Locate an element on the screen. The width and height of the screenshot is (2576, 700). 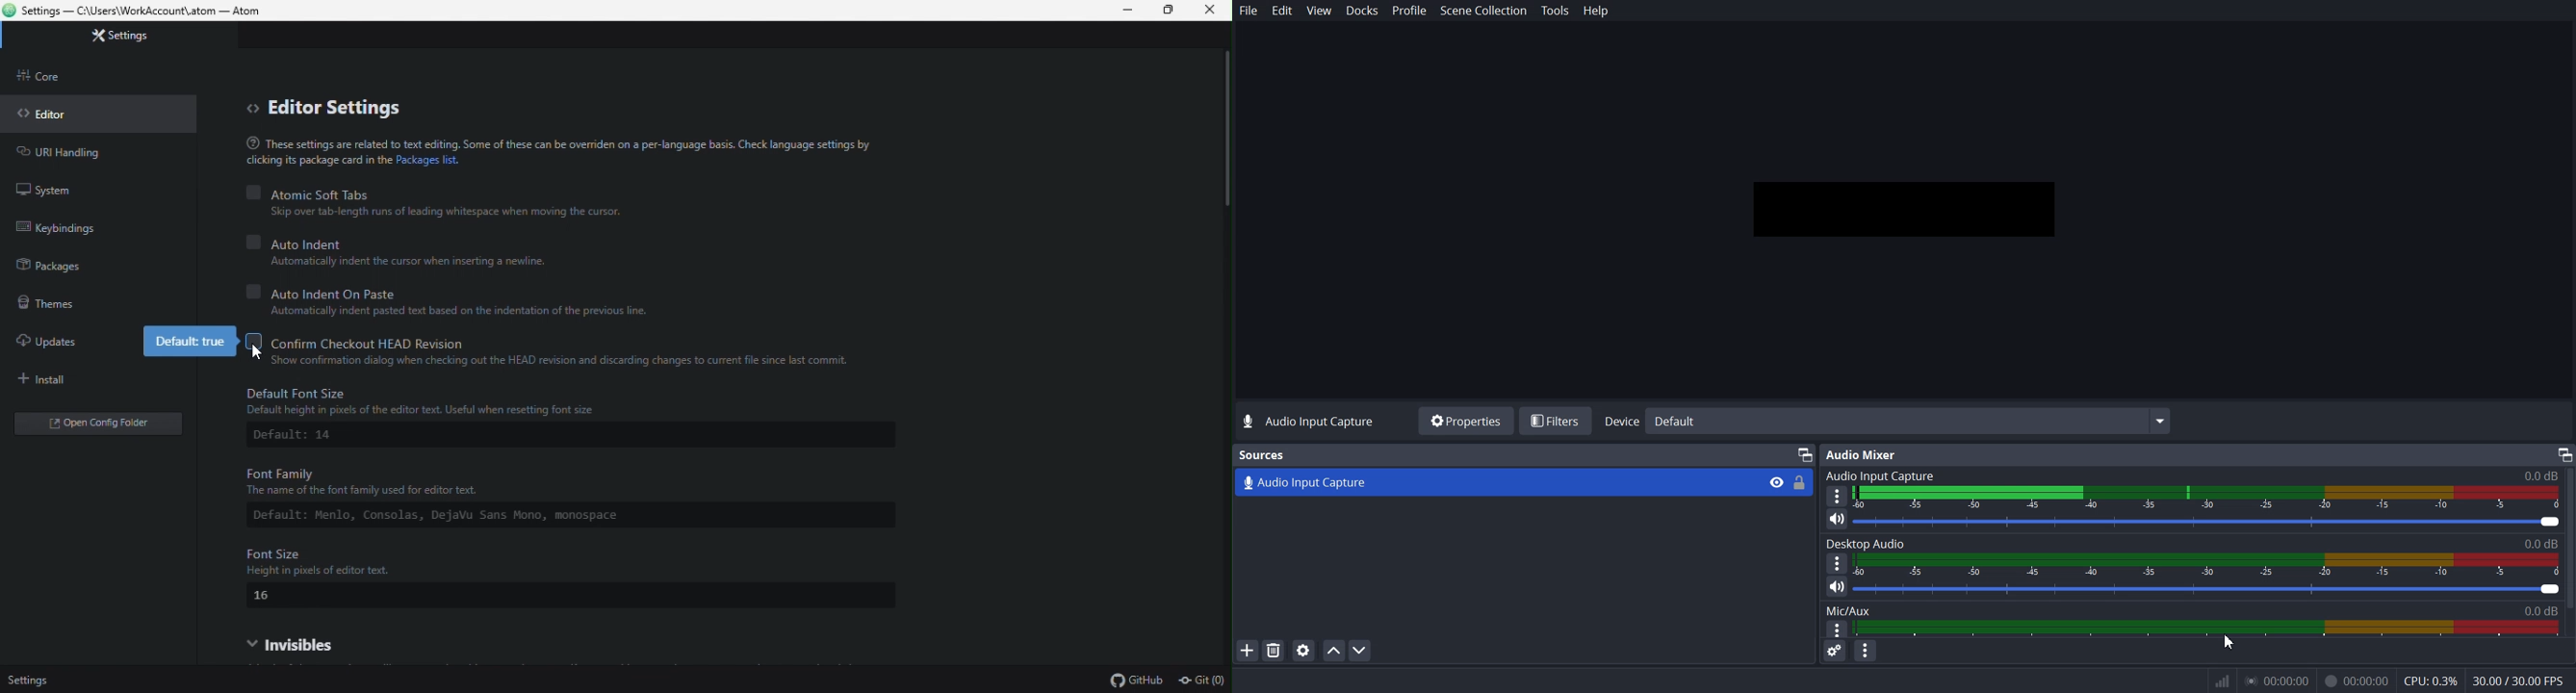
Auto Indian on paste is located at coordinates (473, 292).